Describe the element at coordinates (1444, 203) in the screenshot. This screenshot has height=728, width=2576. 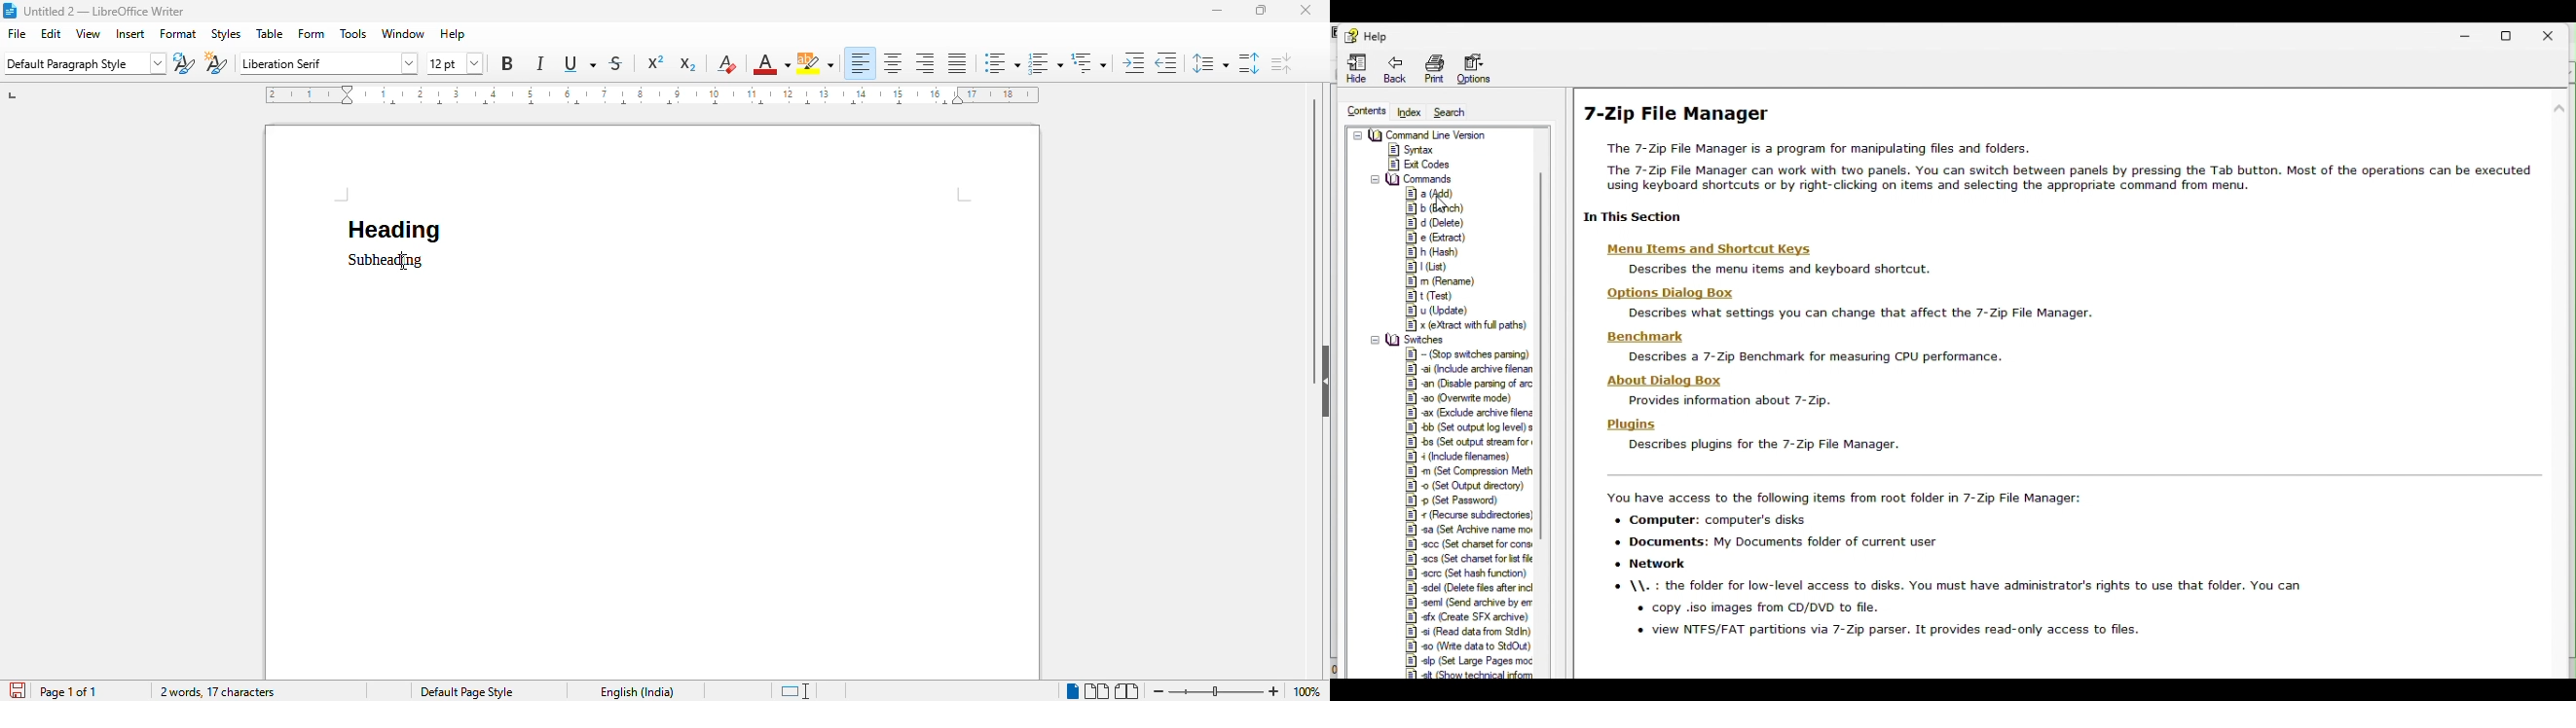
I see `Cursor` at that location.